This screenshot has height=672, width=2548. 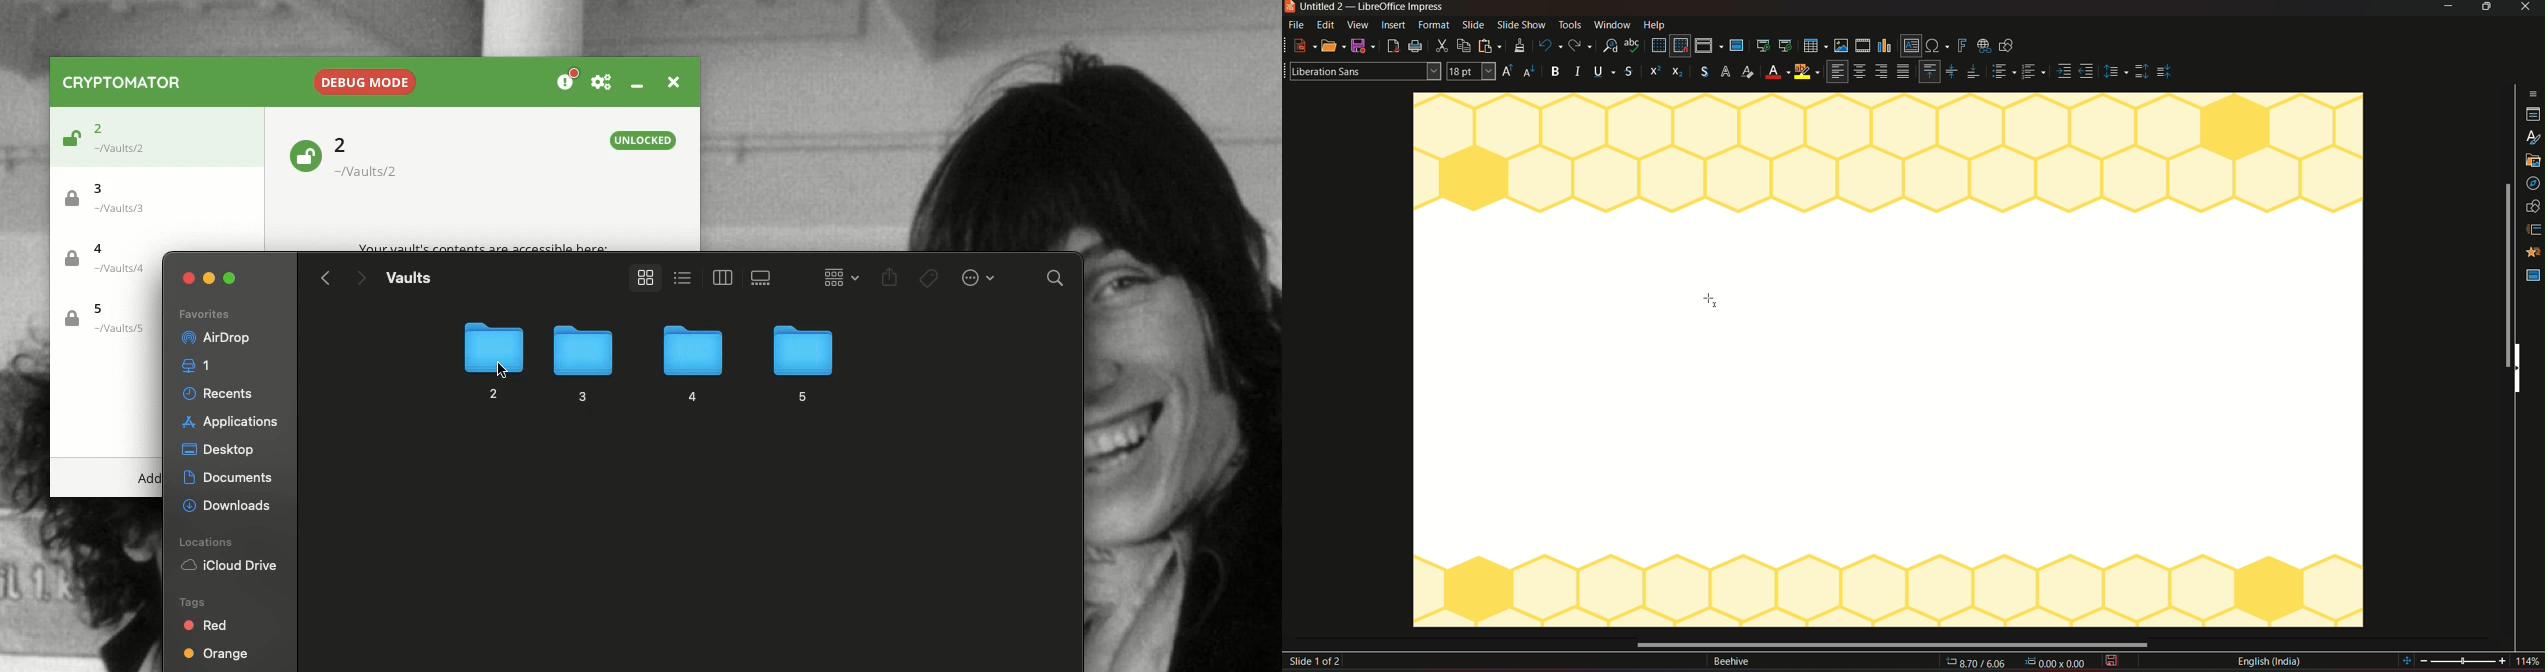 I want to click on export as pdf, so click(x=1392, y=46).